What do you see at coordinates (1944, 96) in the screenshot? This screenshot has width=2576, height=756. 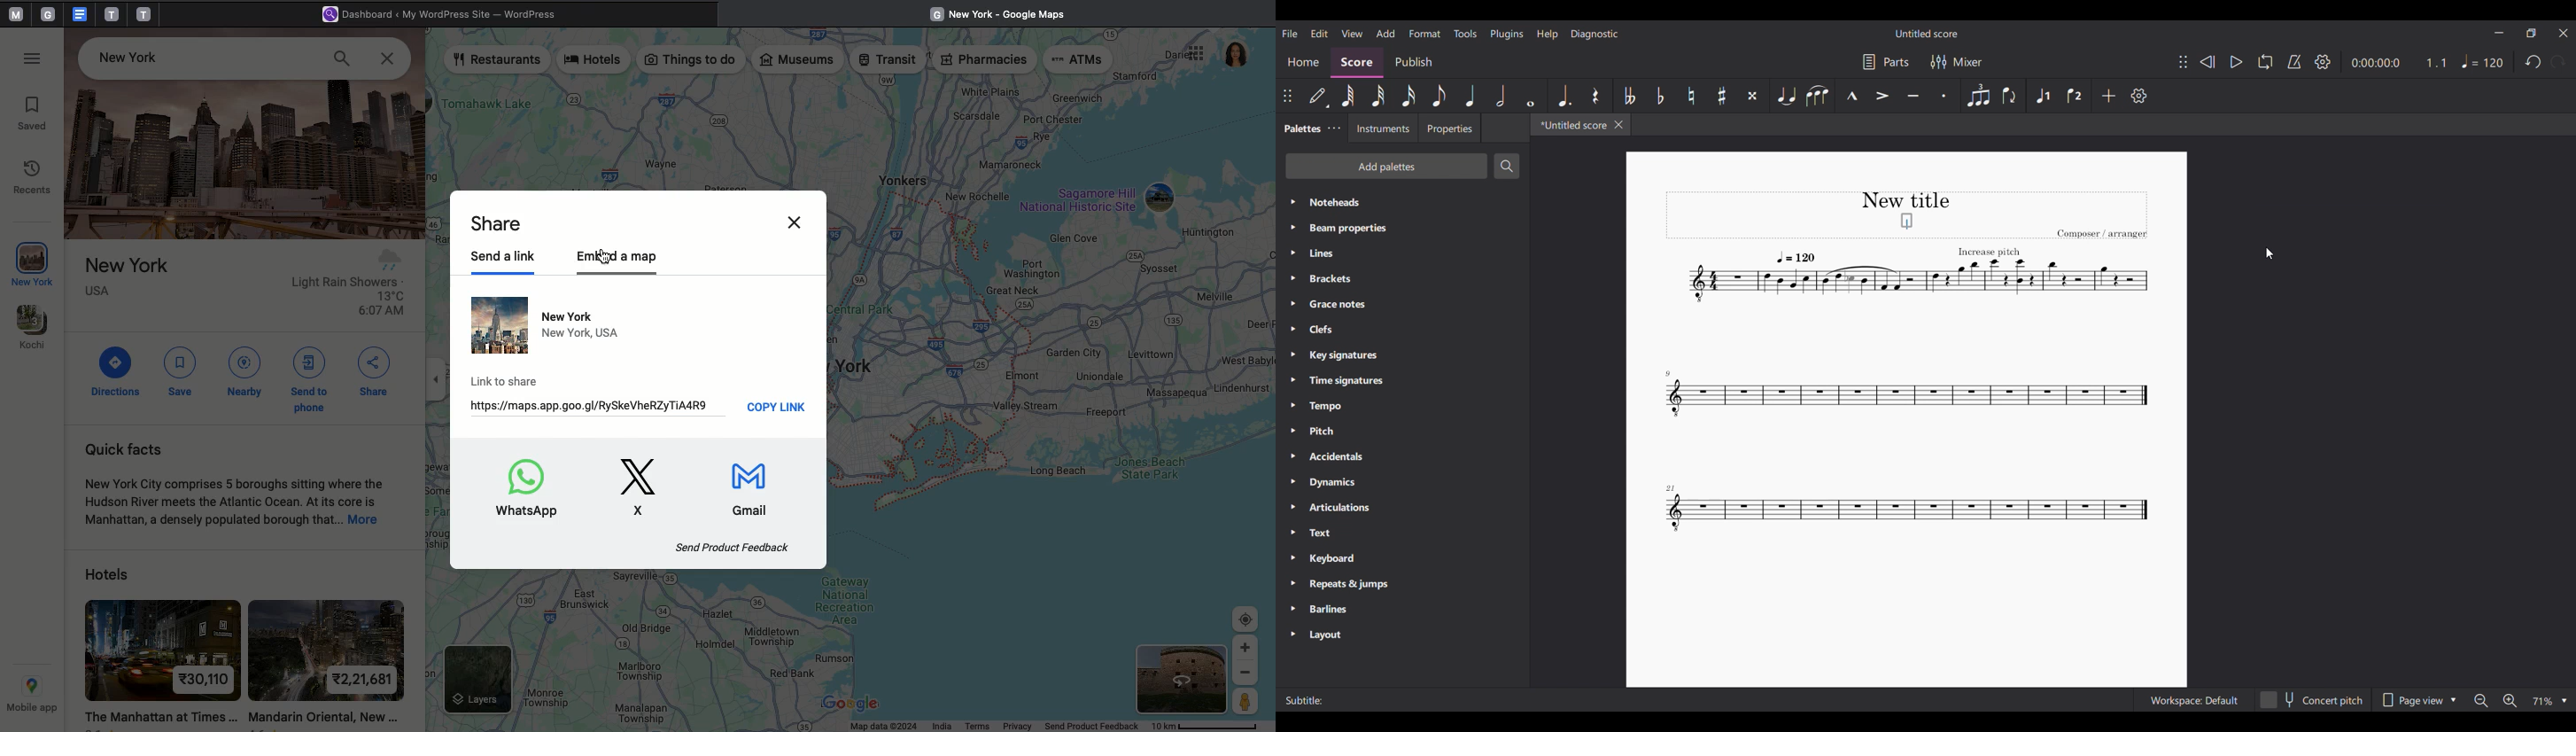 I see `Staccato` at bounding box center [1944, 96].